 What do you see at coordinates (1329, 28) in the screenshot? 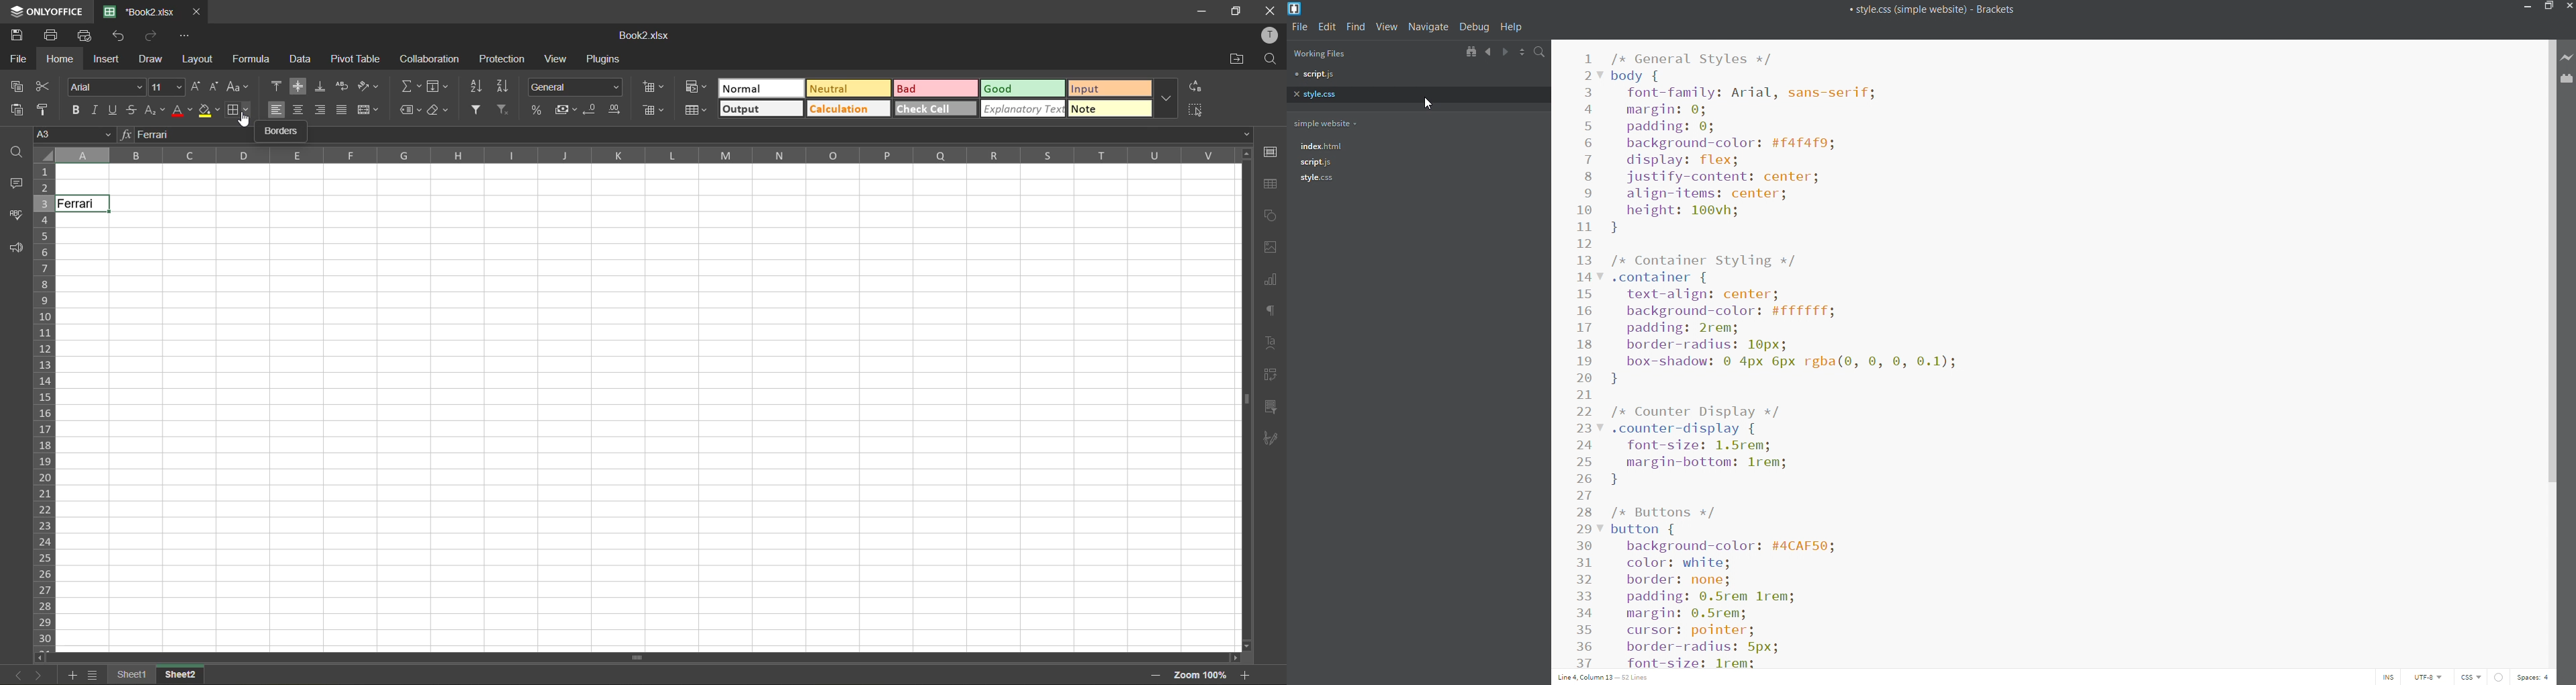
I see `edit` at bounding box center [1329, 28].